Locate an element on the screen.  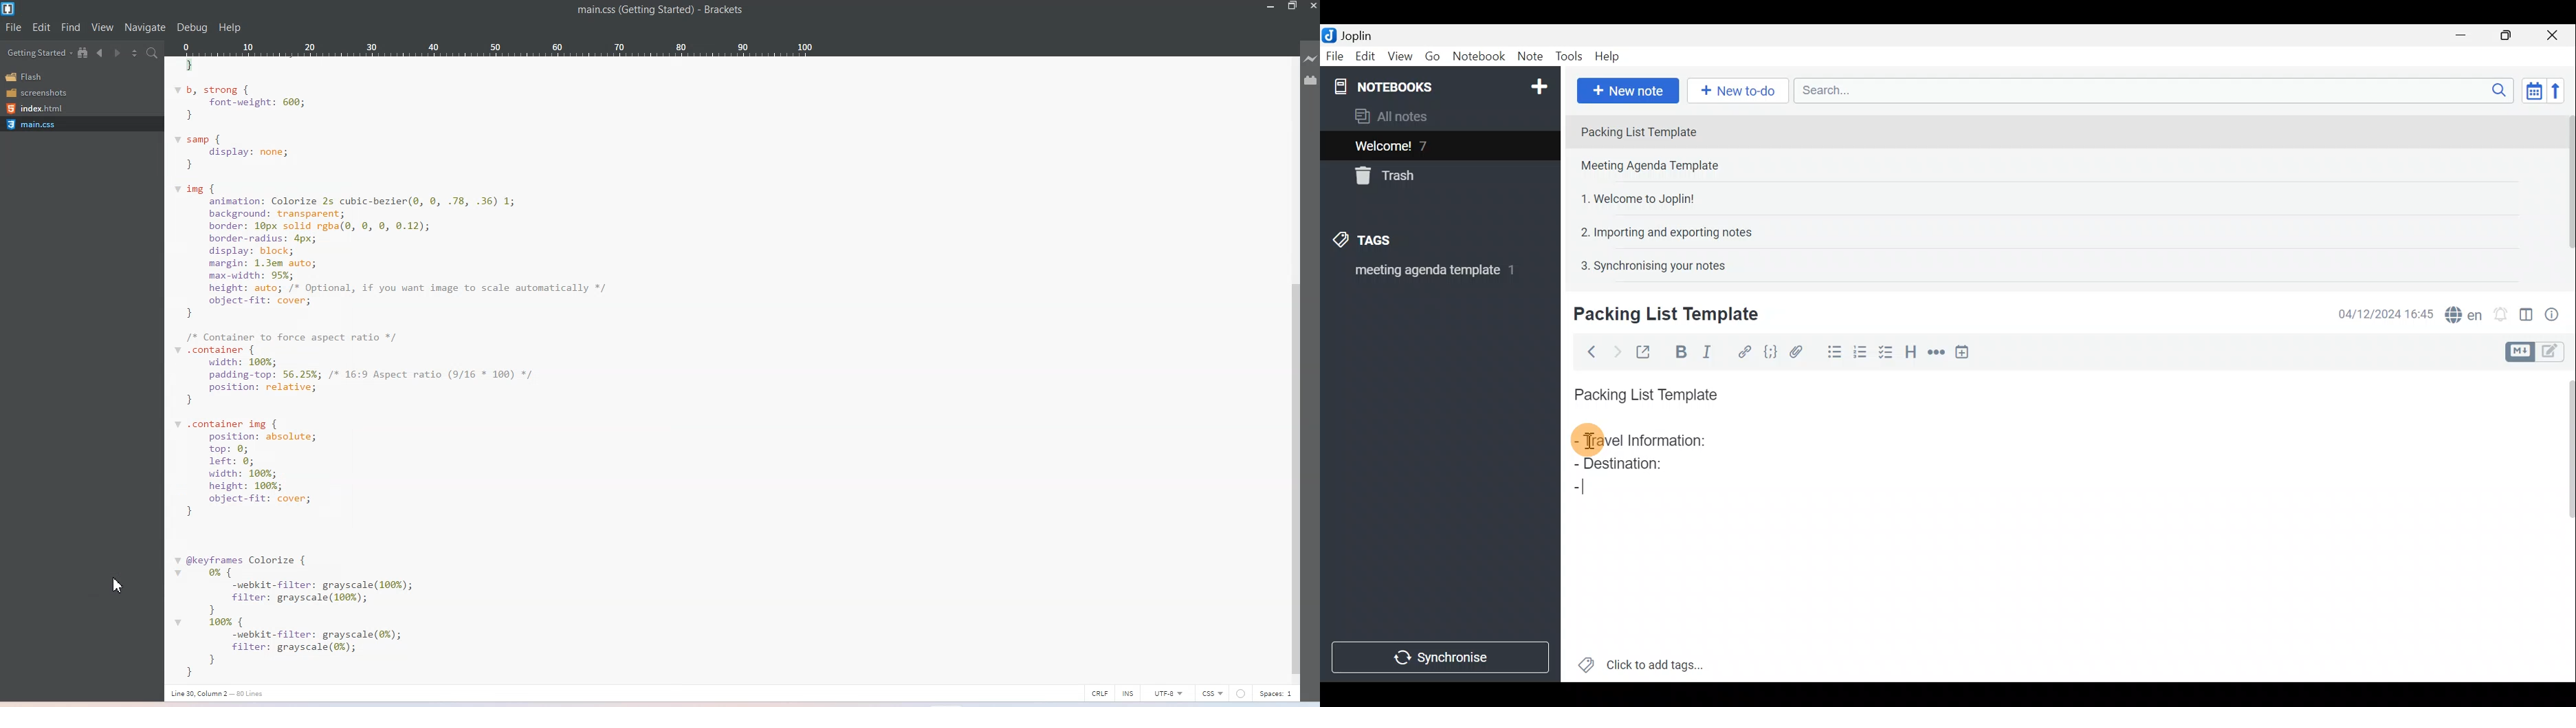
Insert time is located at coordinates (1966, 352).